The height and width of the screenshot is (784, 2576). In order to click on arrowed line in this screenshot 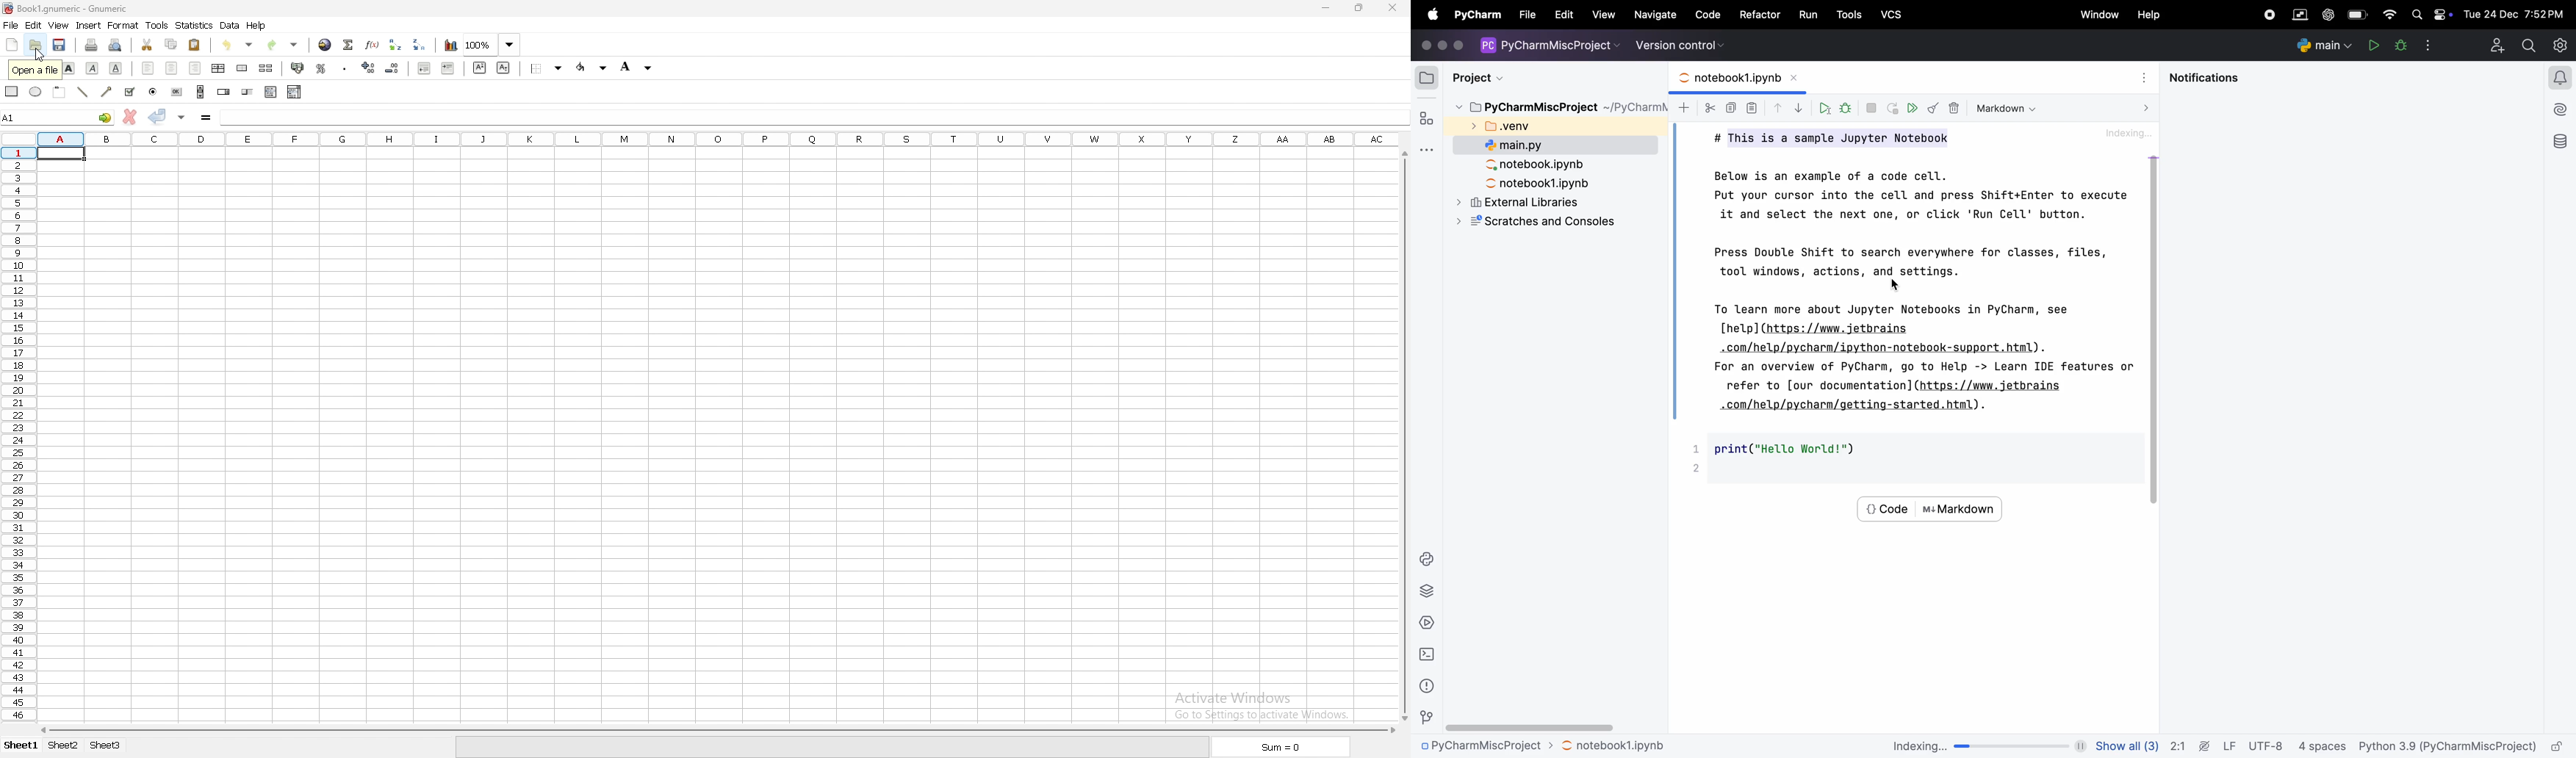, I will do `click(106, 92)`.